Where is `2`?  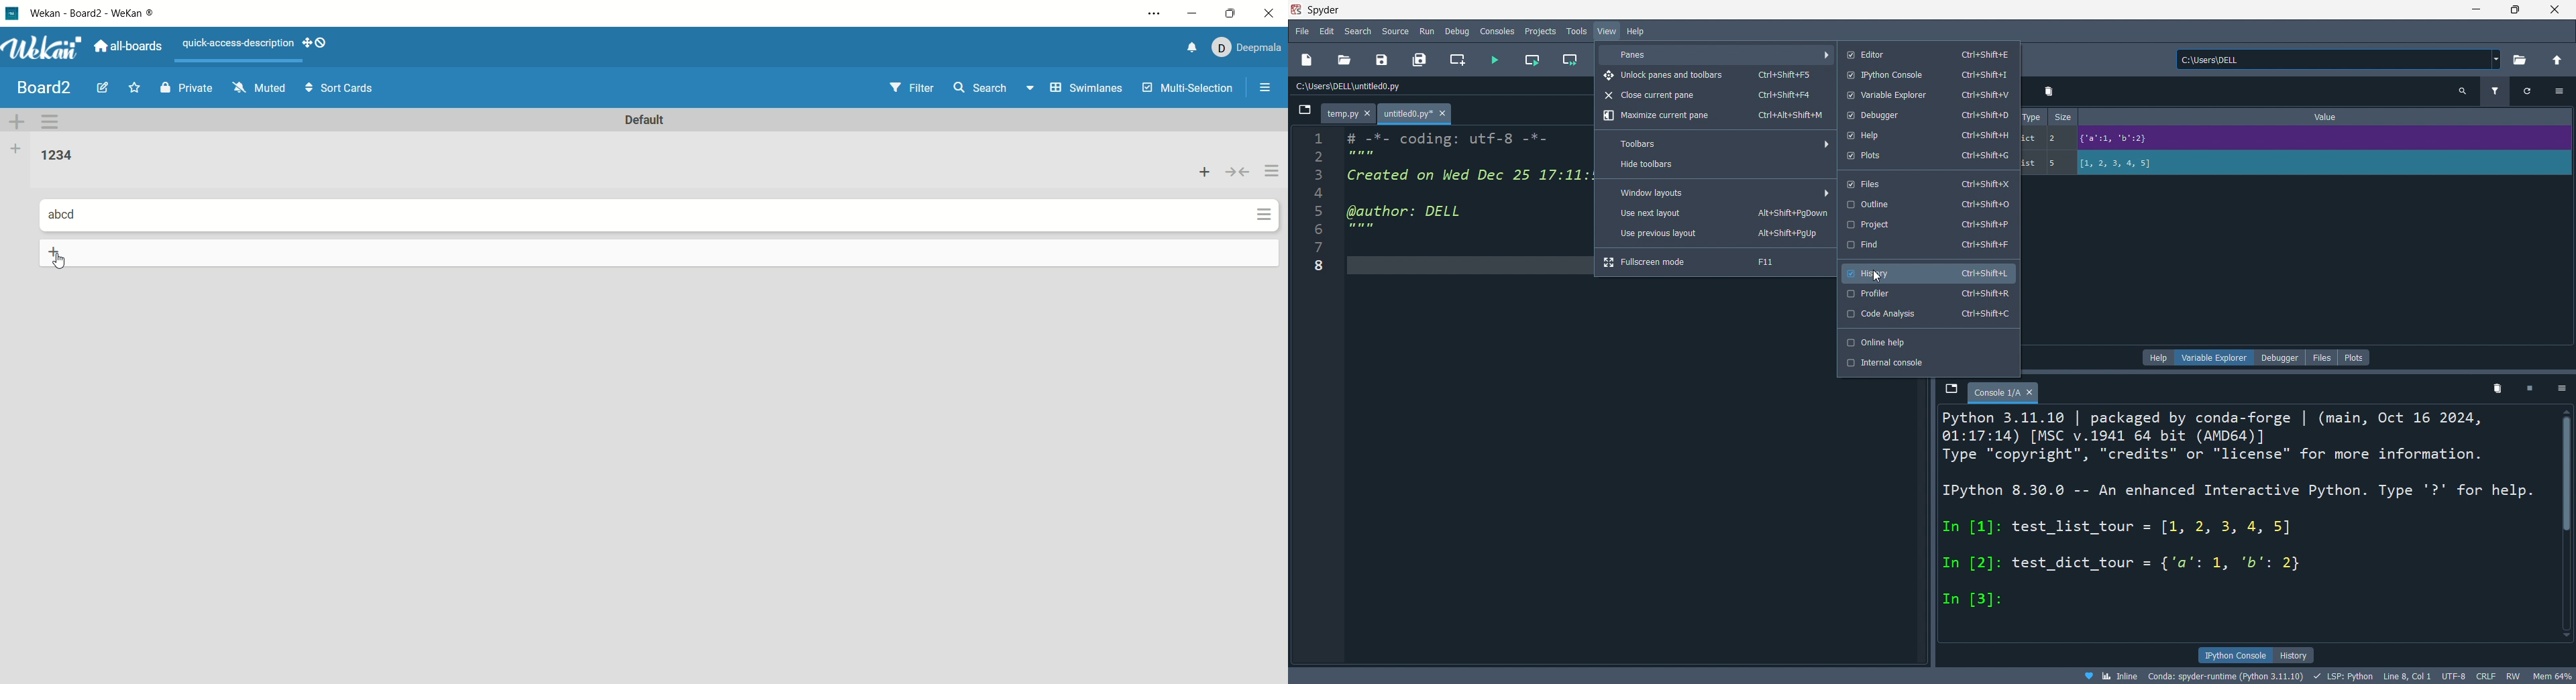 2 is located at coordinates (2057, 137).